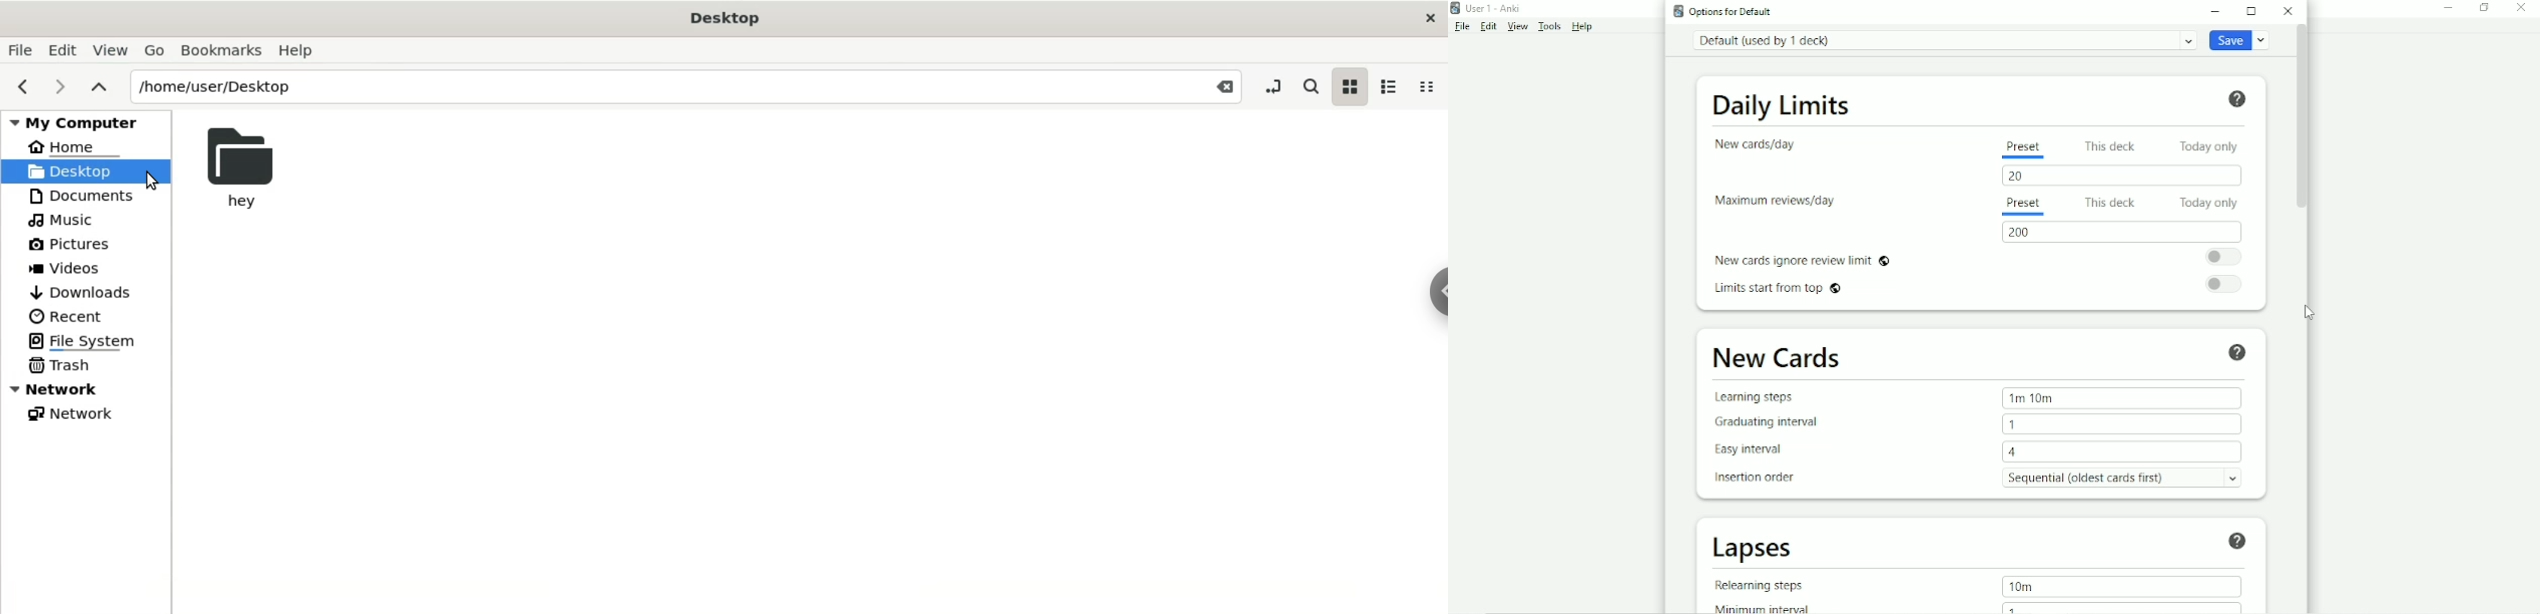 The height and width of the screenshot is (616, 2548). I want to click on Graduating interval, so click(1768, 423).